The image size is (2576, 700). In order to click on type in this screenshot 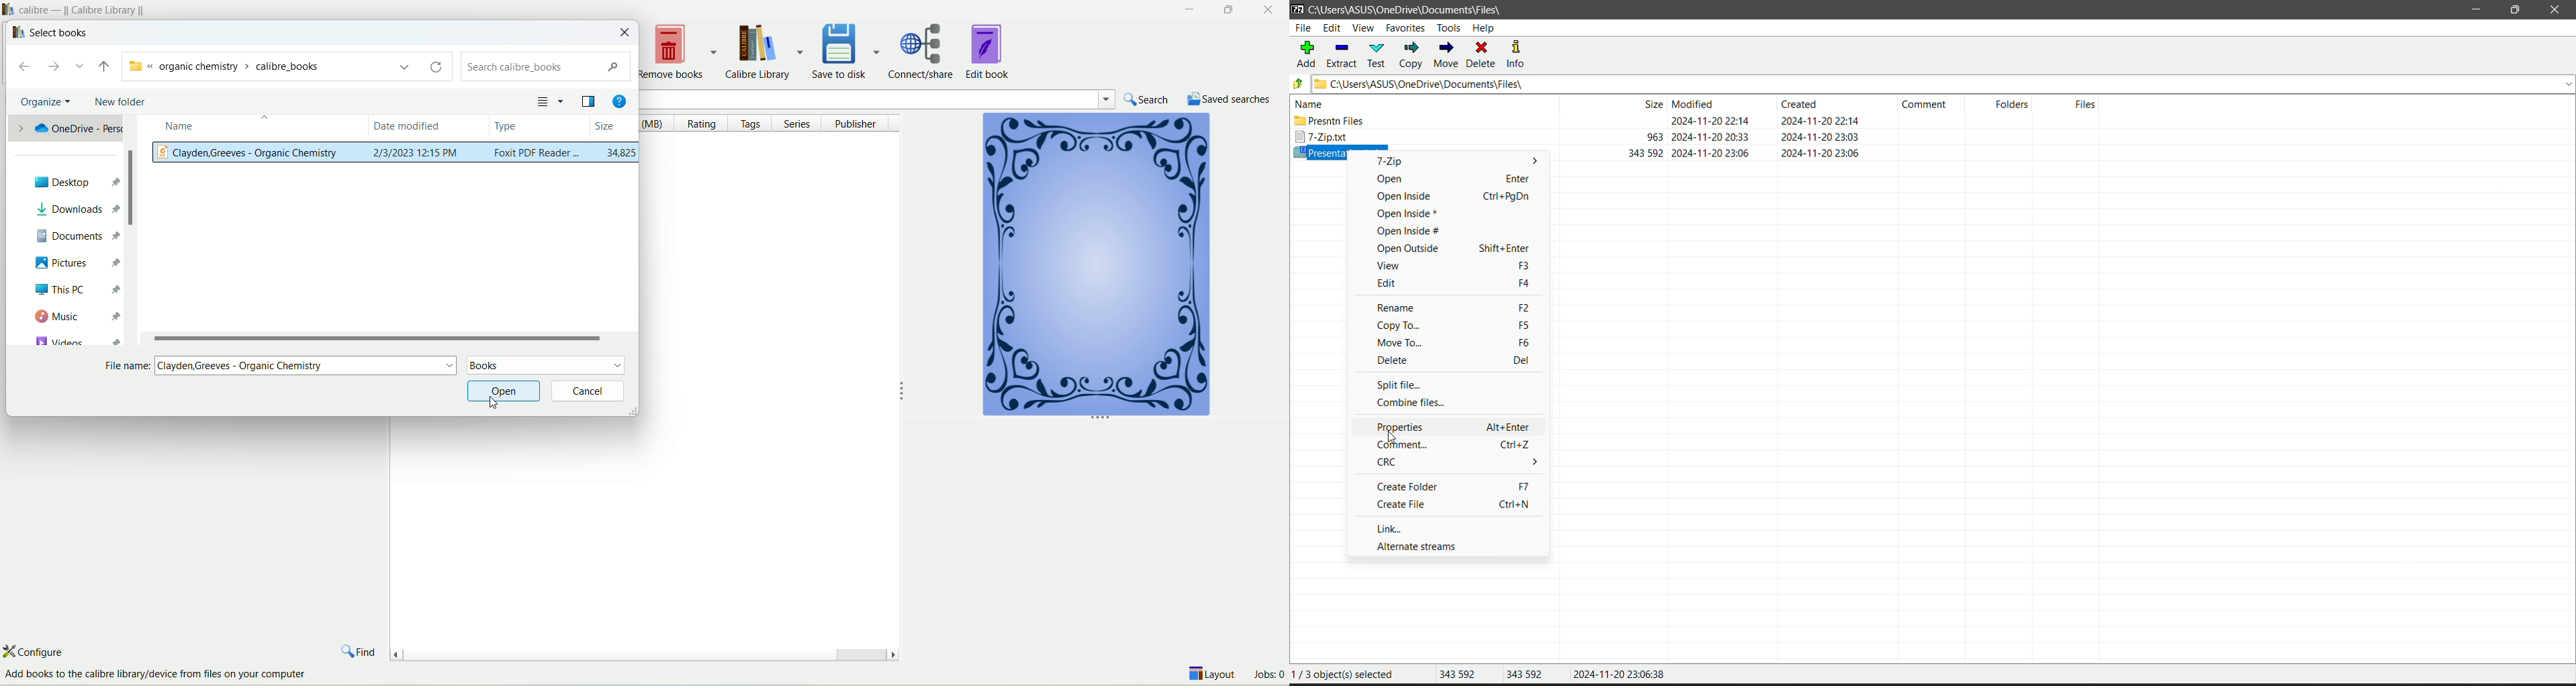, I will do `click(539, 126)`.